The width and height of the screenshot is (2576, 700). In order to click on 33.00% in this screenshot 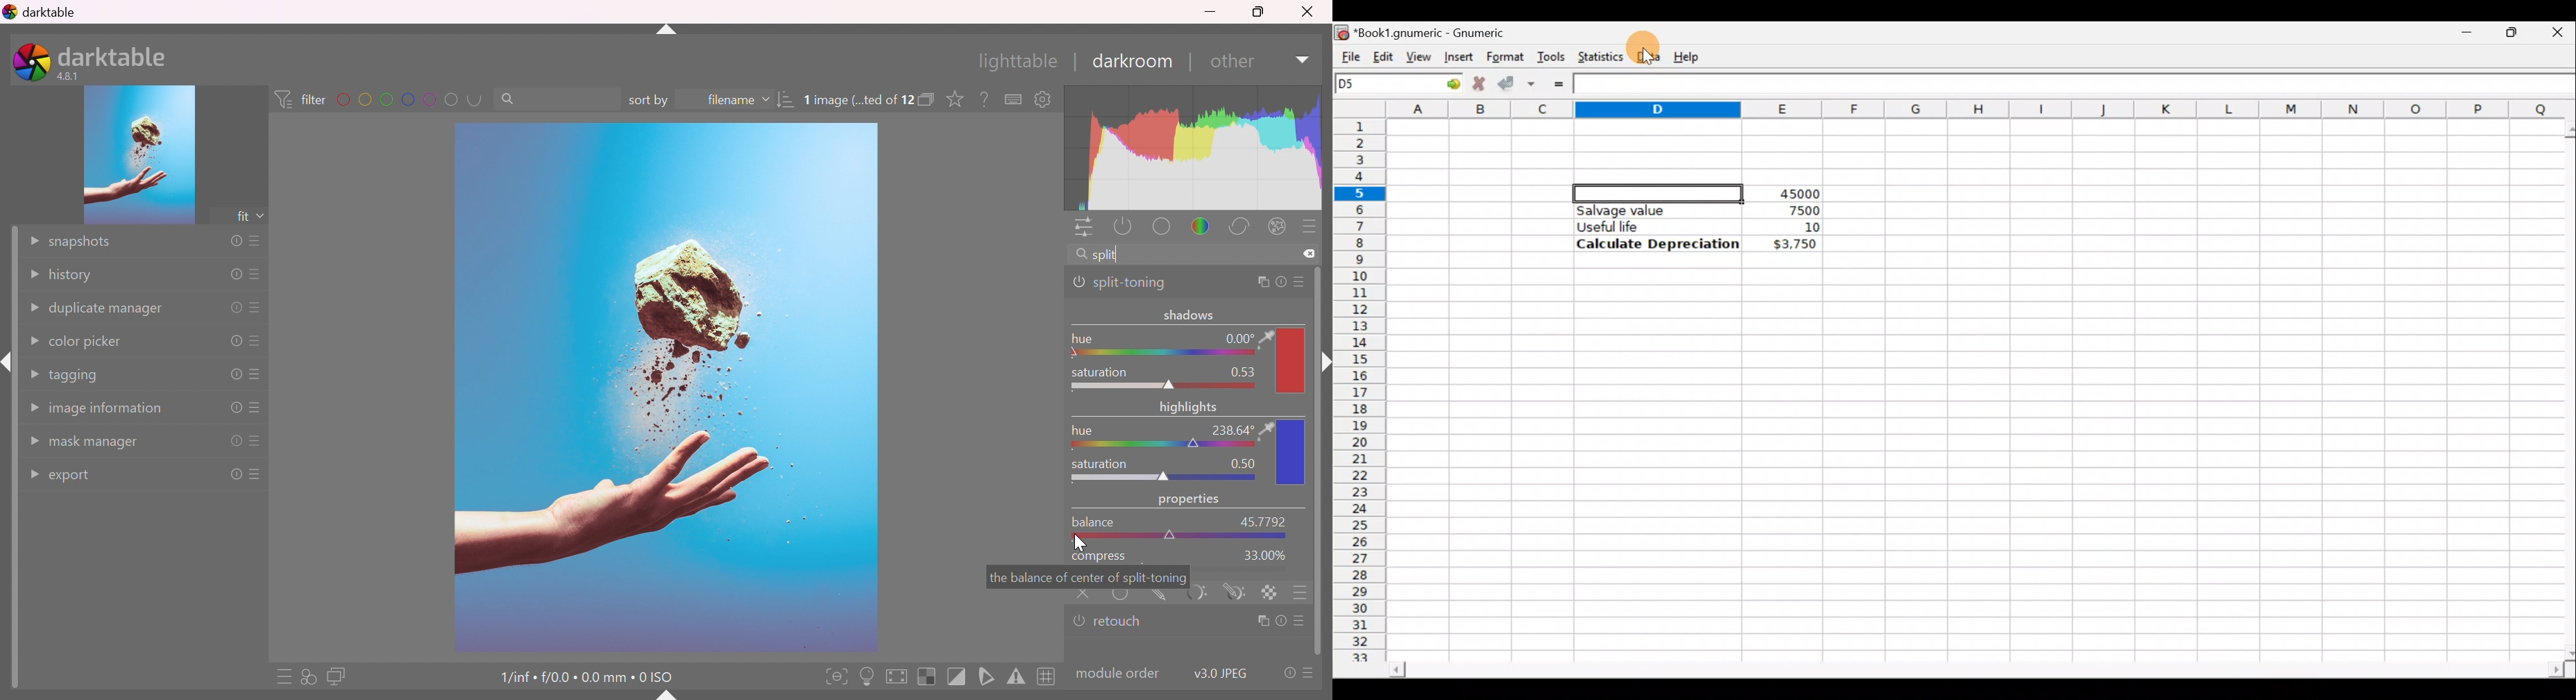, I will do `click(1264, 556)`.